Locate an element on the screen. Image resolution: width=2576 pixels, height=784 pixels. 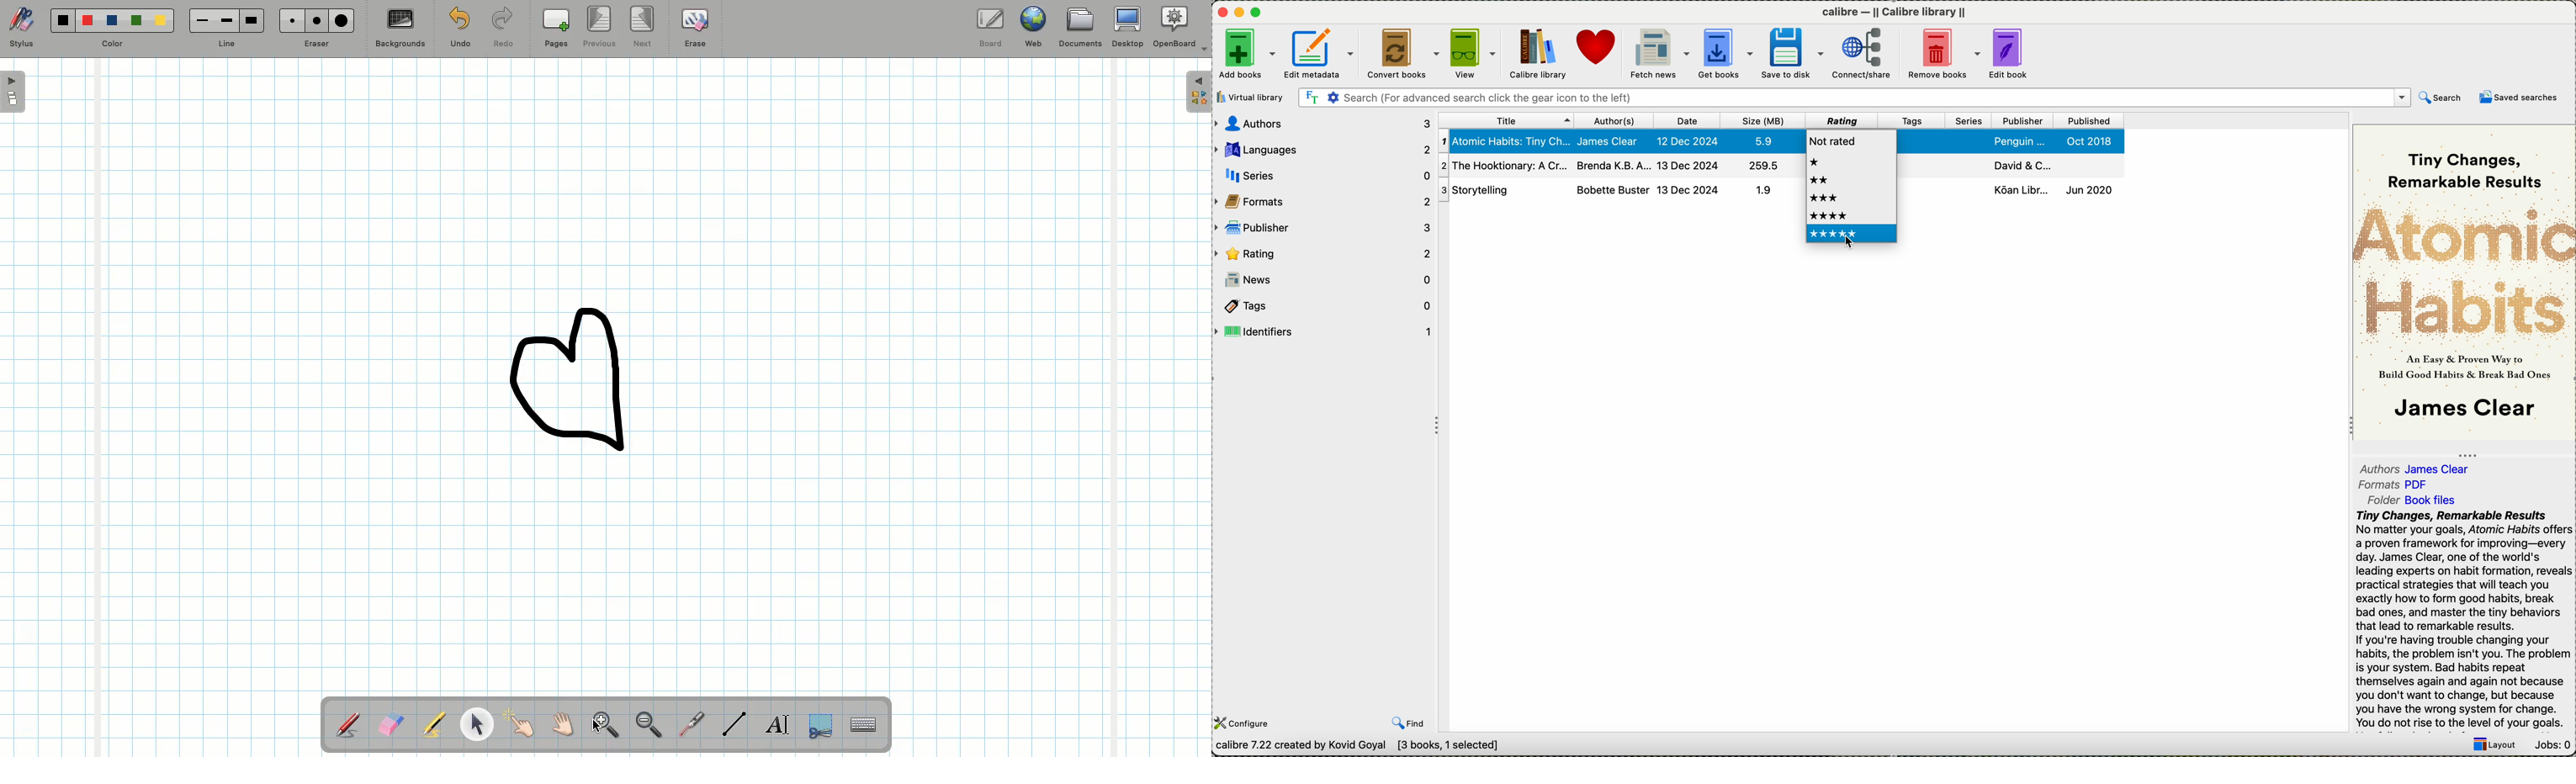
James Clear is located at coordinates (1612, 141).